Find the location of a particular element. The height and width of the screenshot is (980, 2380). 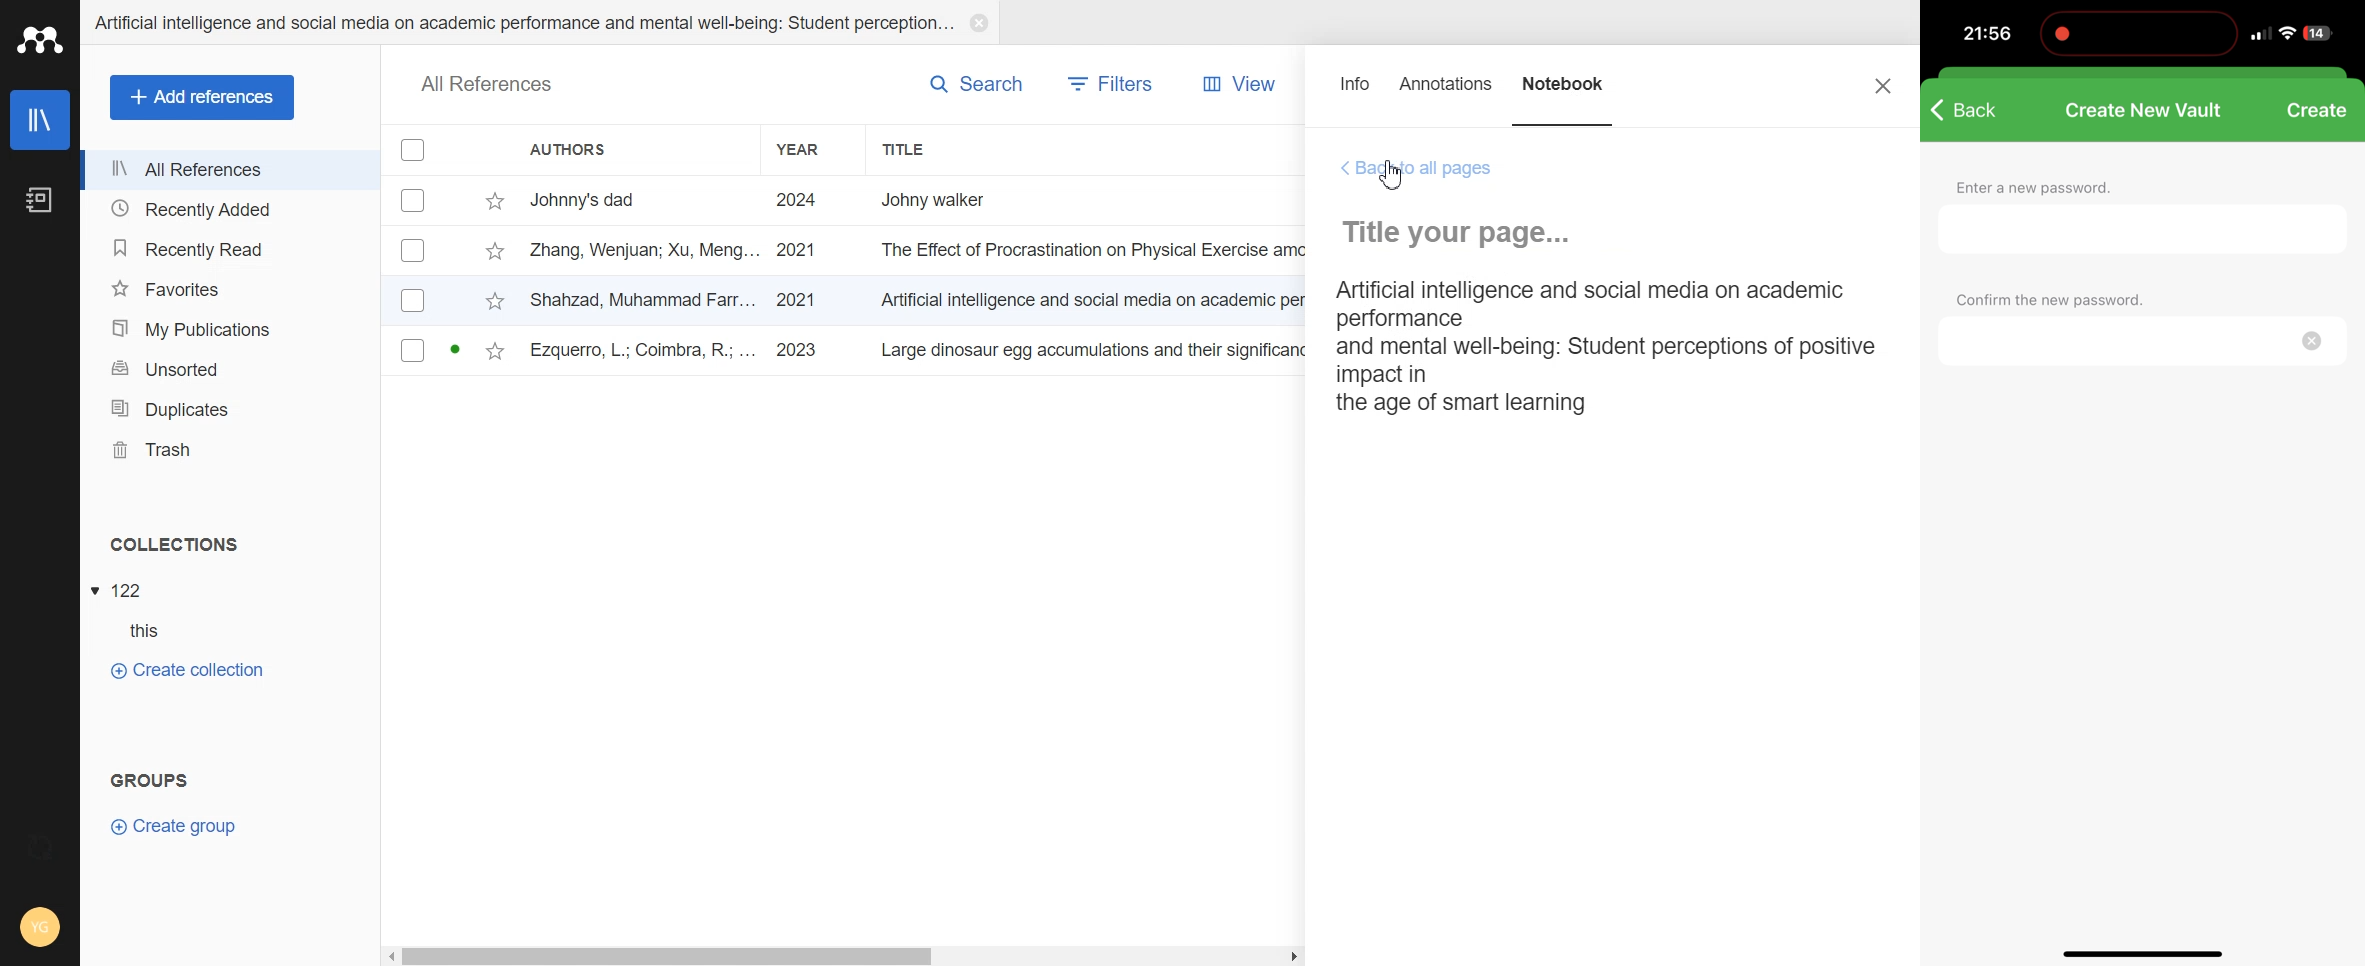

Authors is located at coordinates (633, 149).